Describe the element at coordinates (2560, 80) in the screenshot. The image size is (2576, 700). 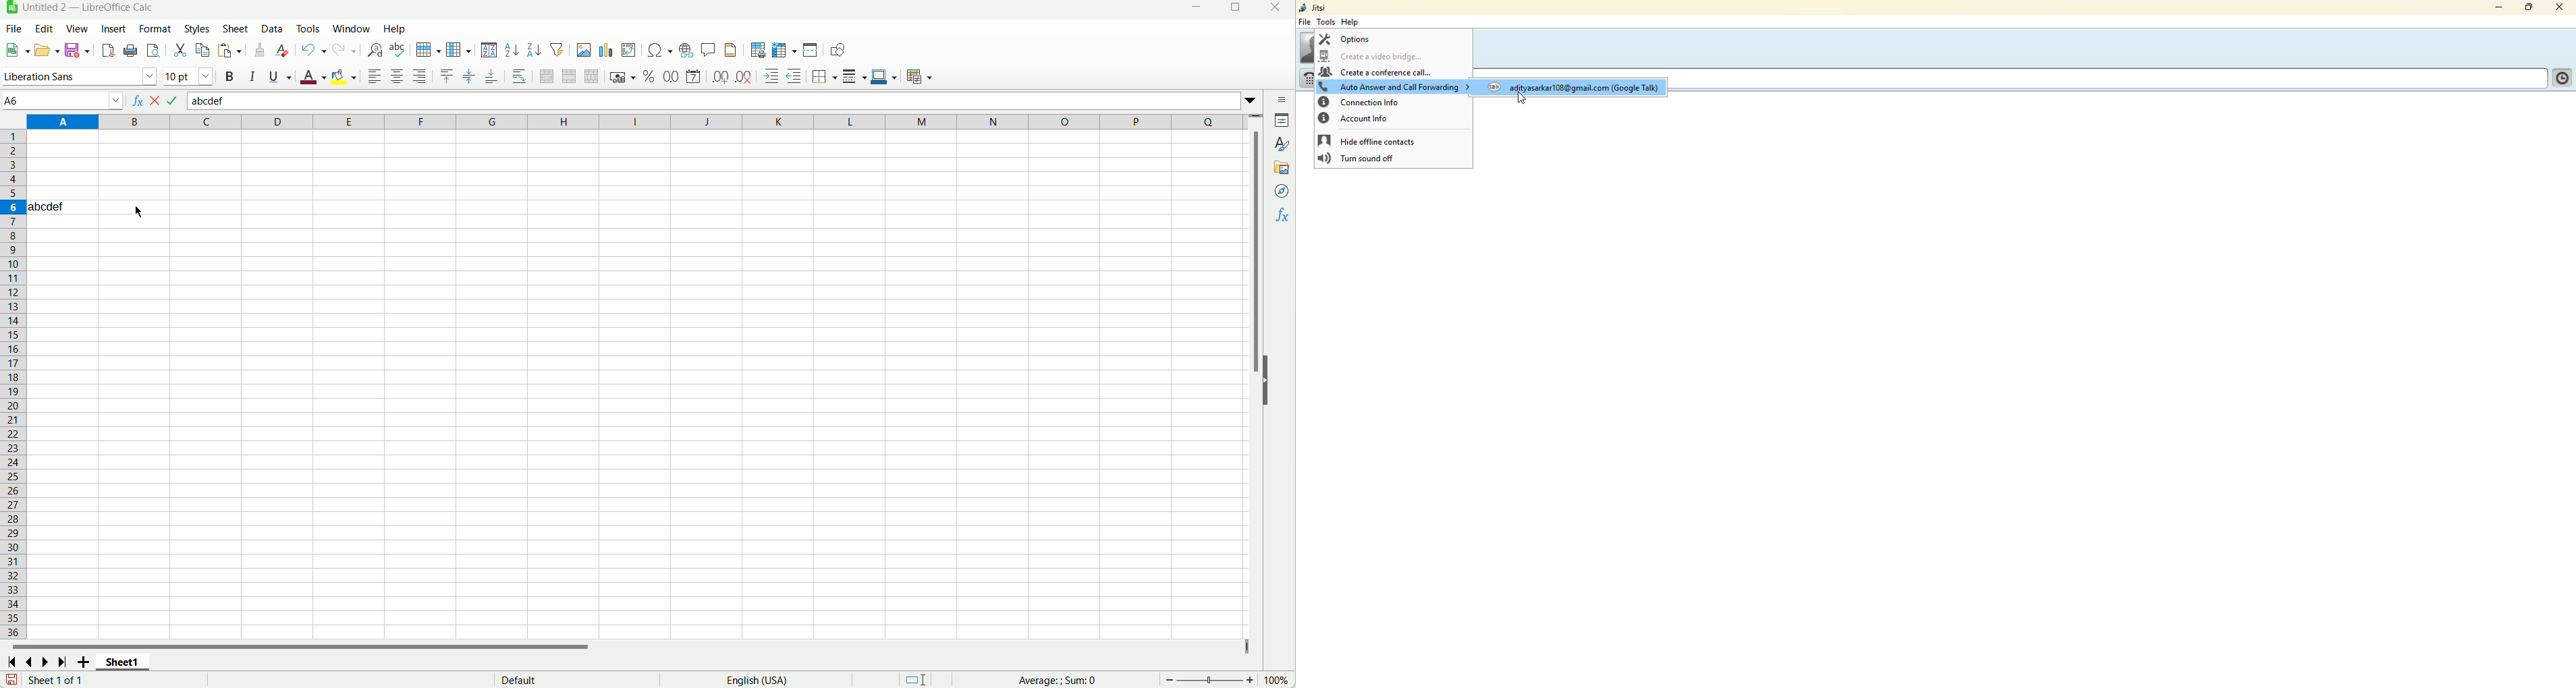
I see `contact list` at that location.